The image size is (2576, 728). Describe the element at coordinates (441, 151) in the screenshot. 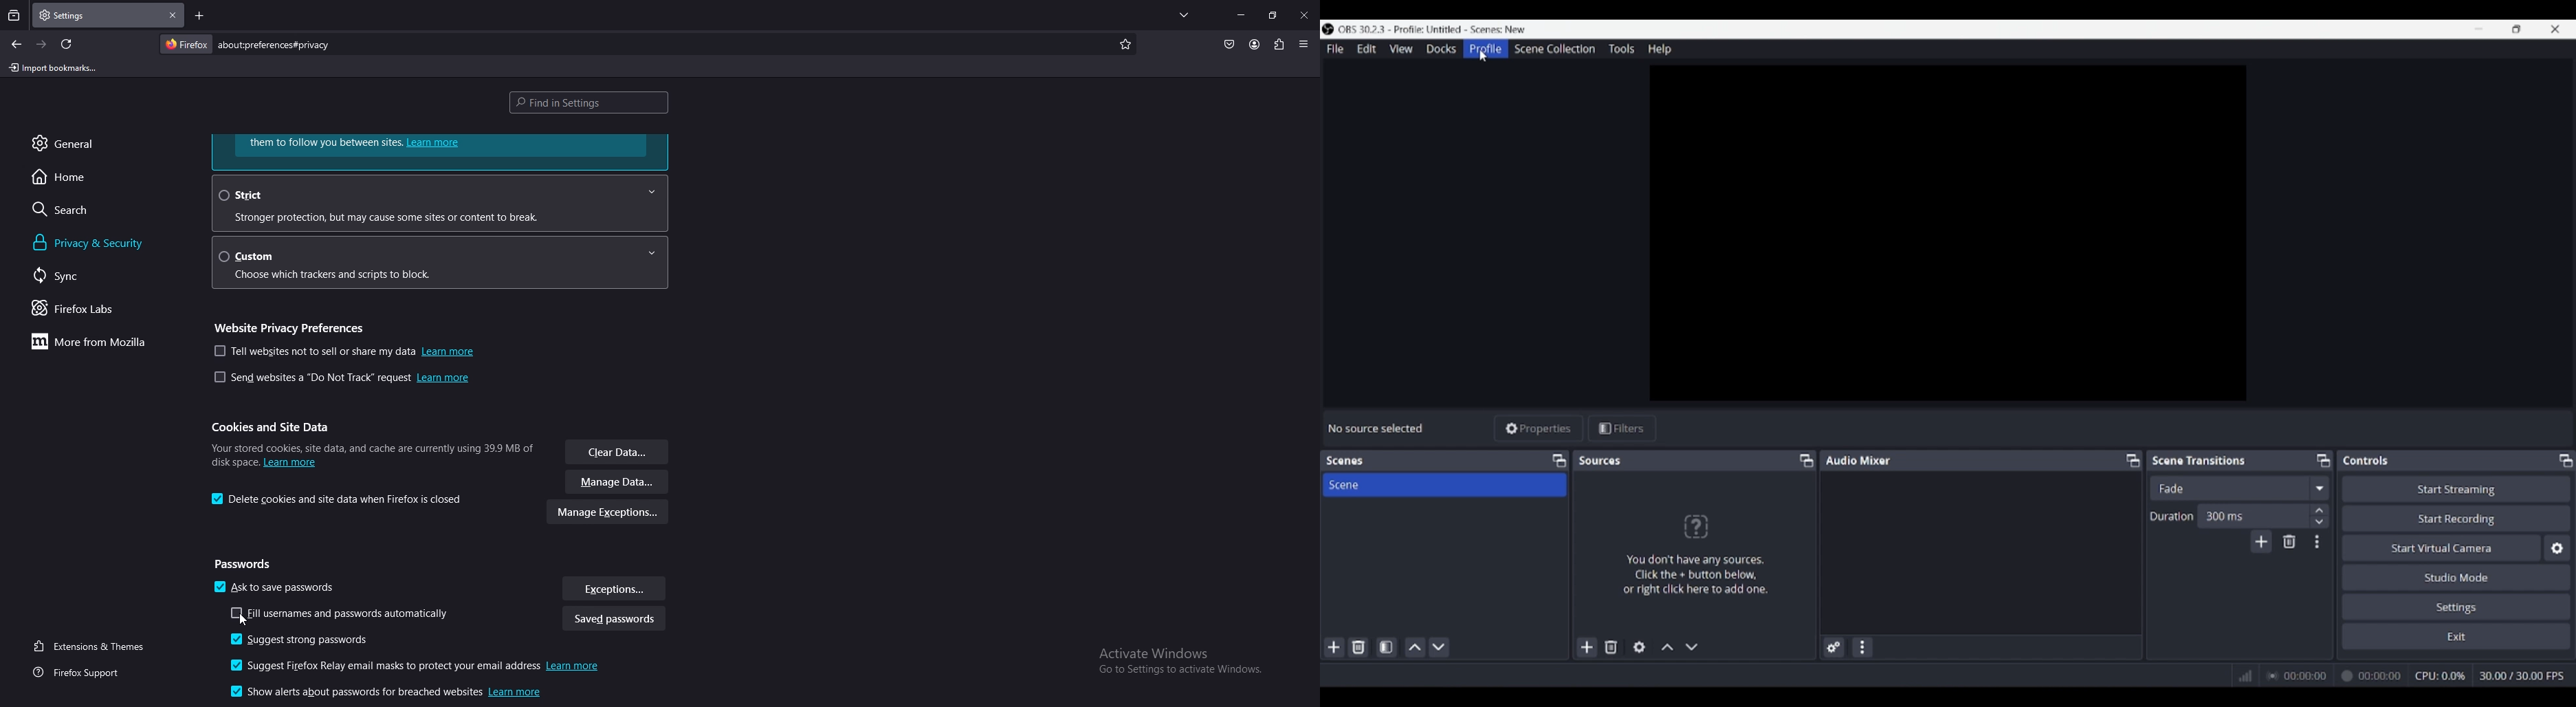

I see `learn more` at that location.